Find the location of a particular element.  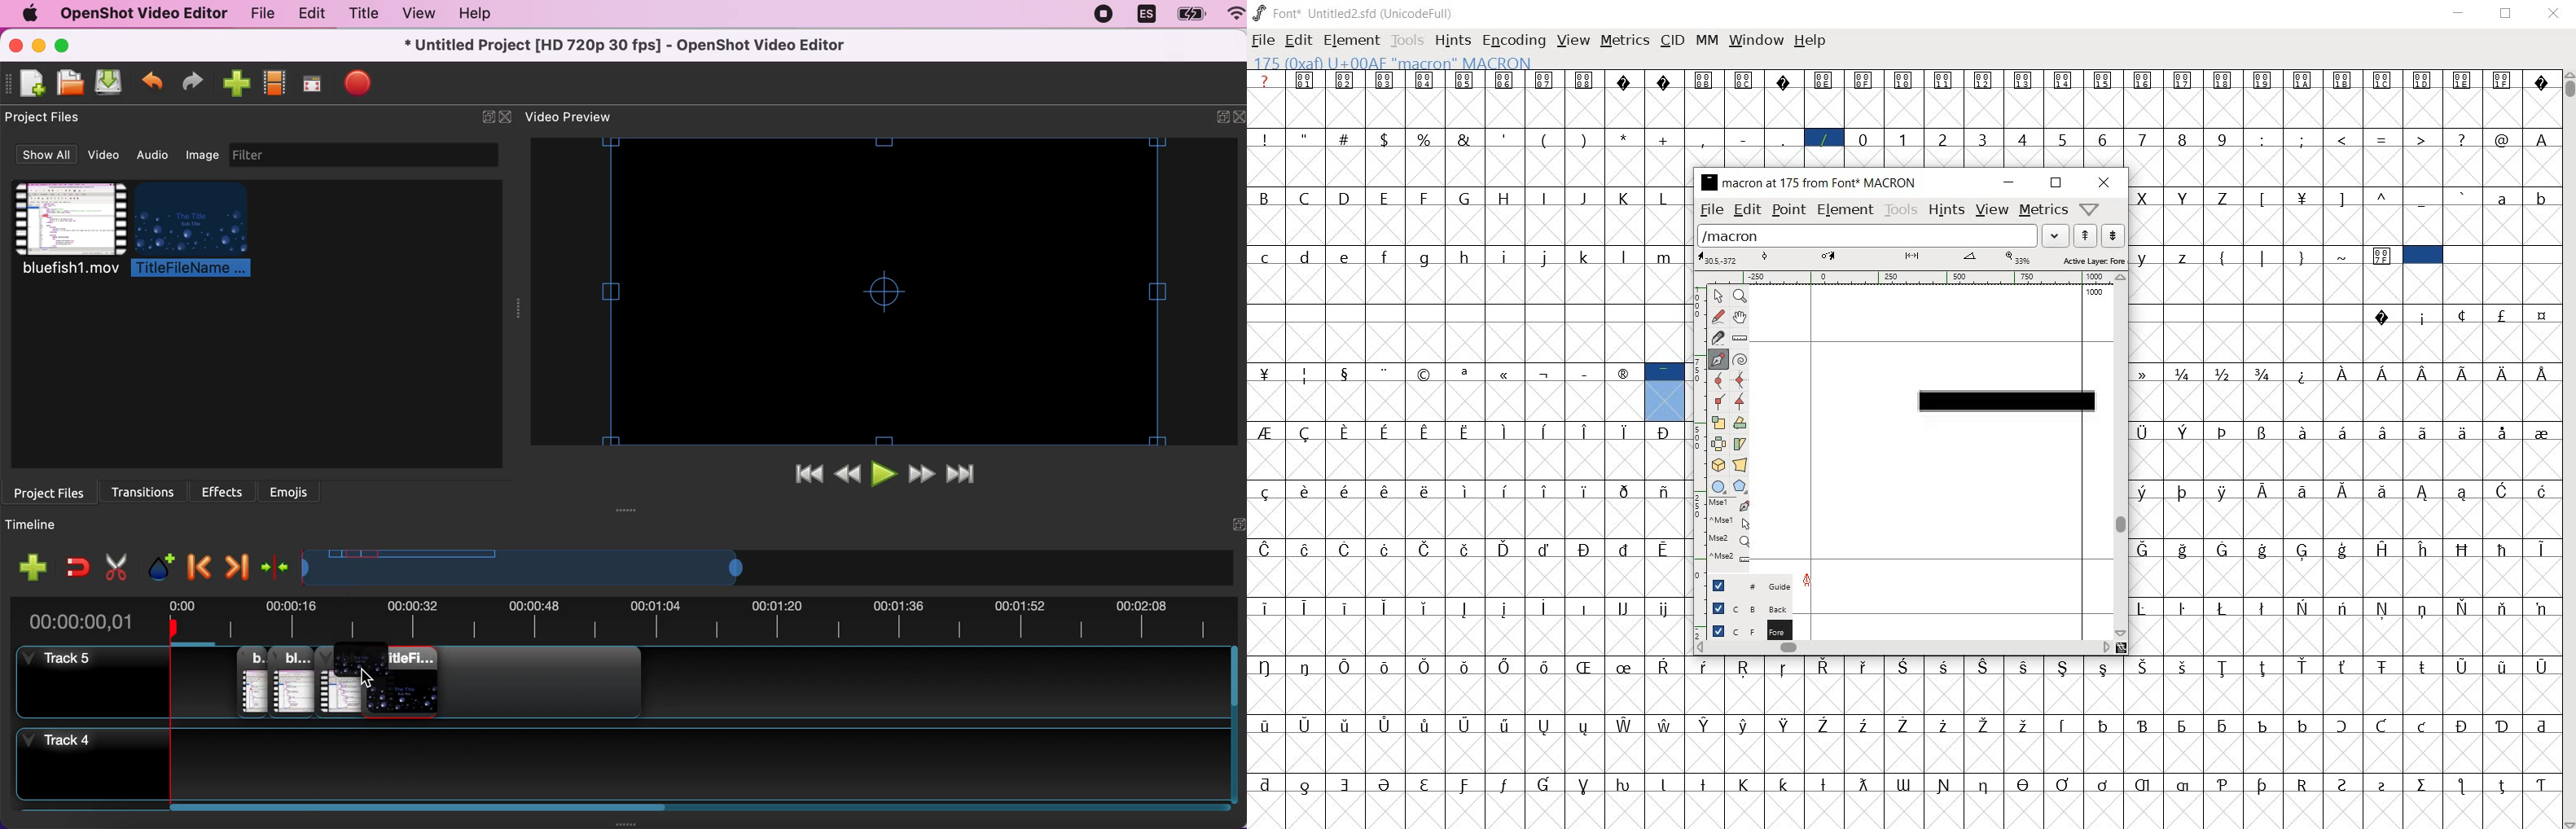

tangent is located at coordinates (1737, 401).